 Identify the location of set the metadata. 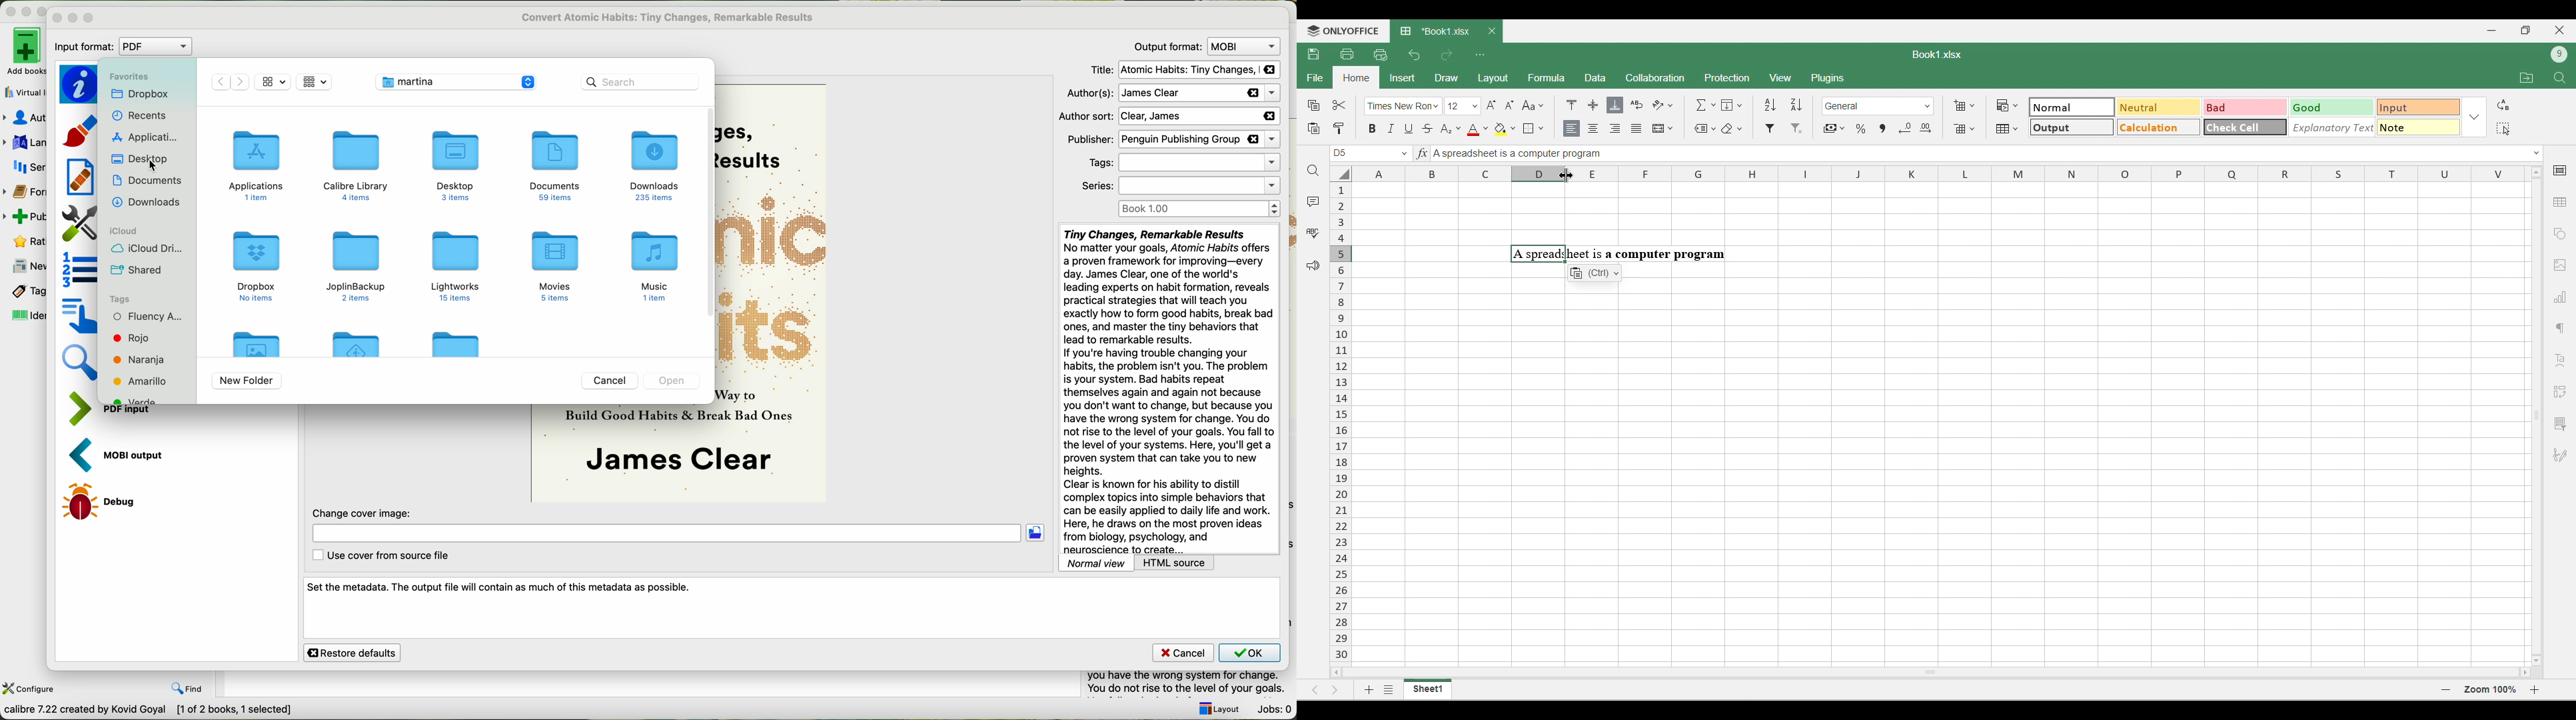
(793, 608).